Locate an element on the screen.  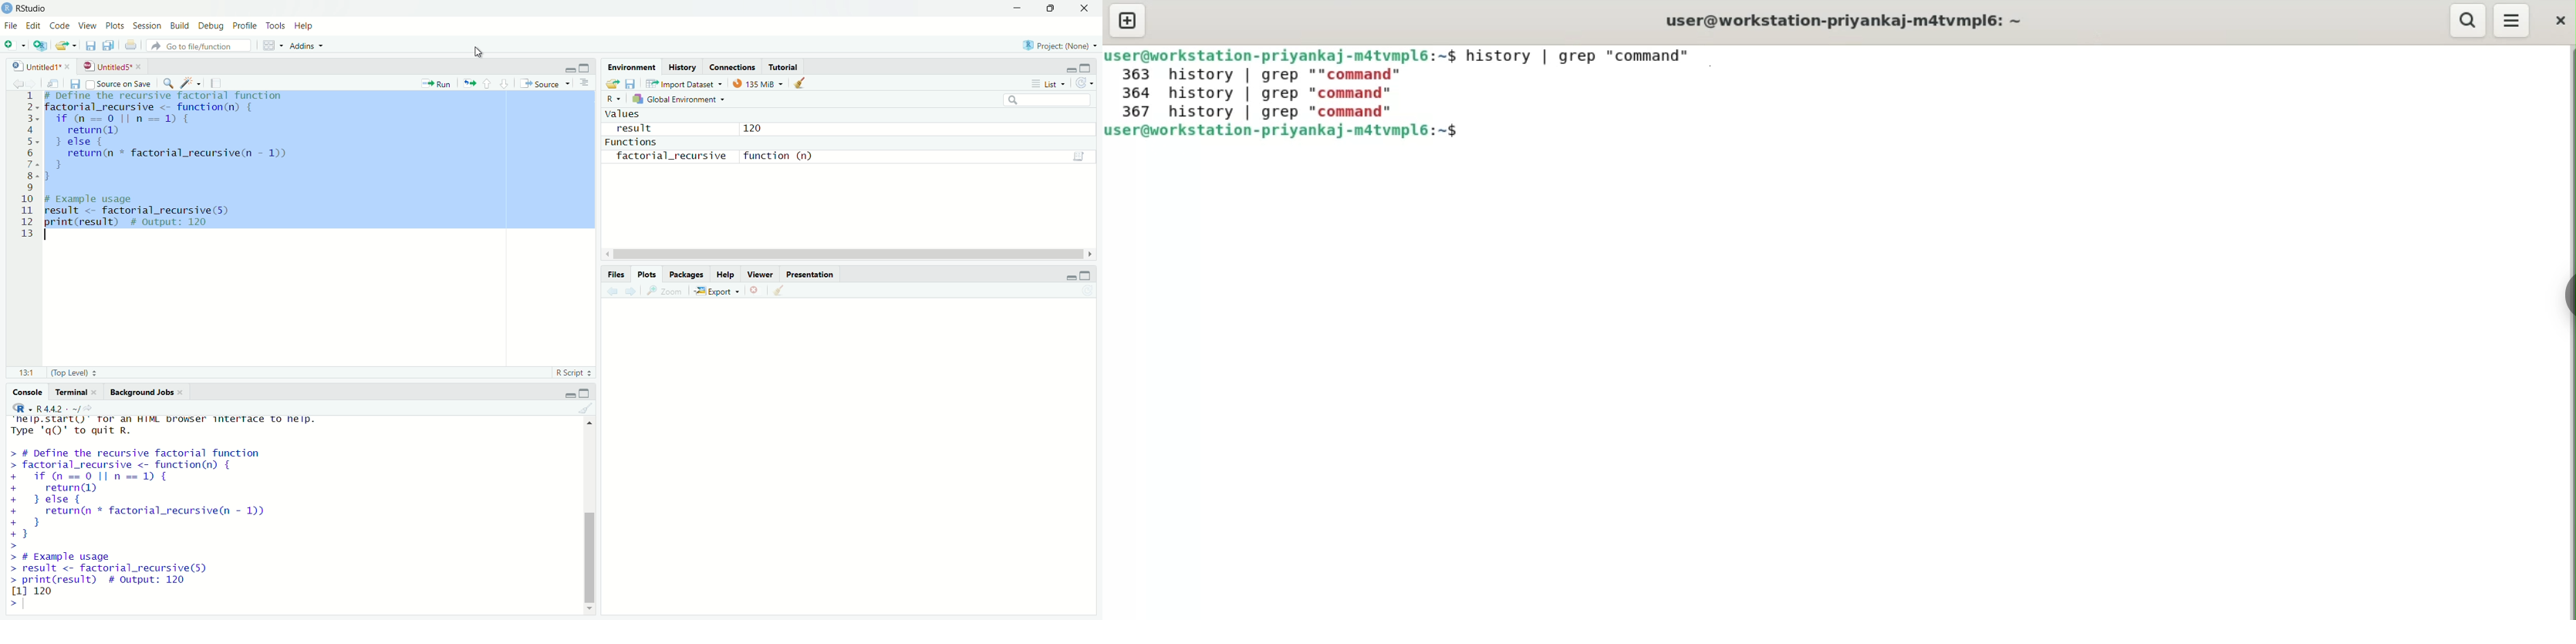
R is located at coordinates (20, 408).